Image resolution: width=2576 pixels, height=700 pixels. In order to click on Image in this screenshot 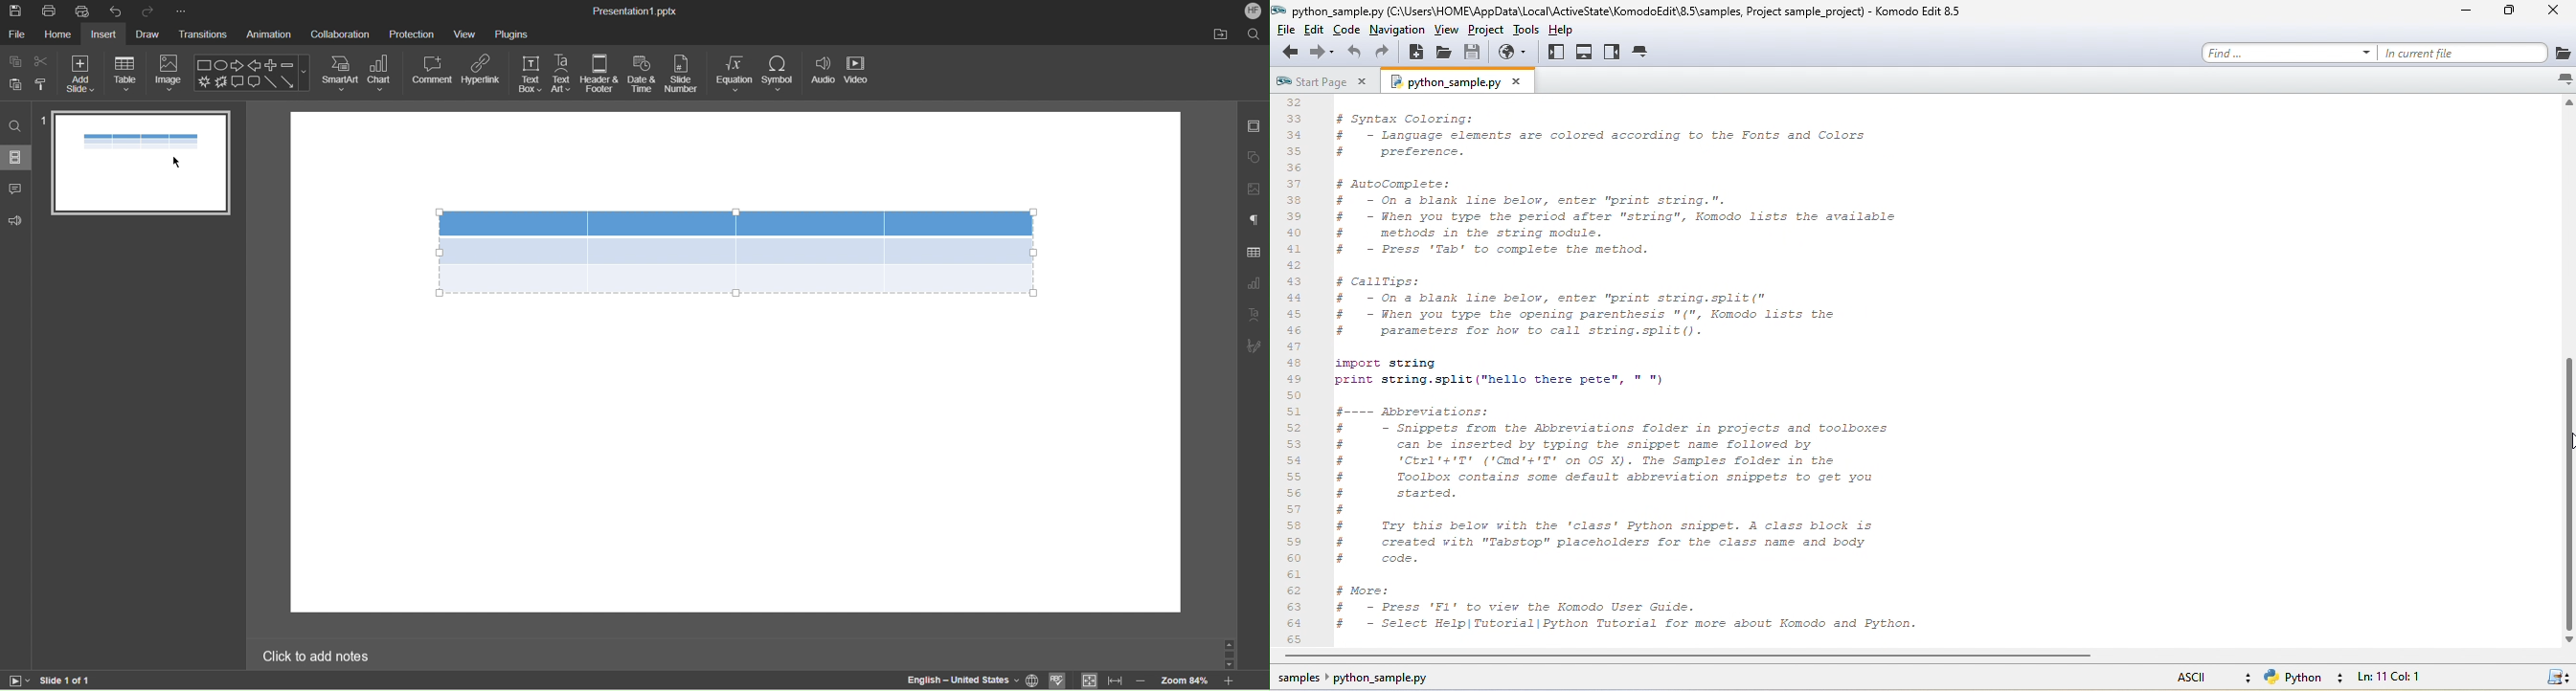, I will do `click(172, 71)`.